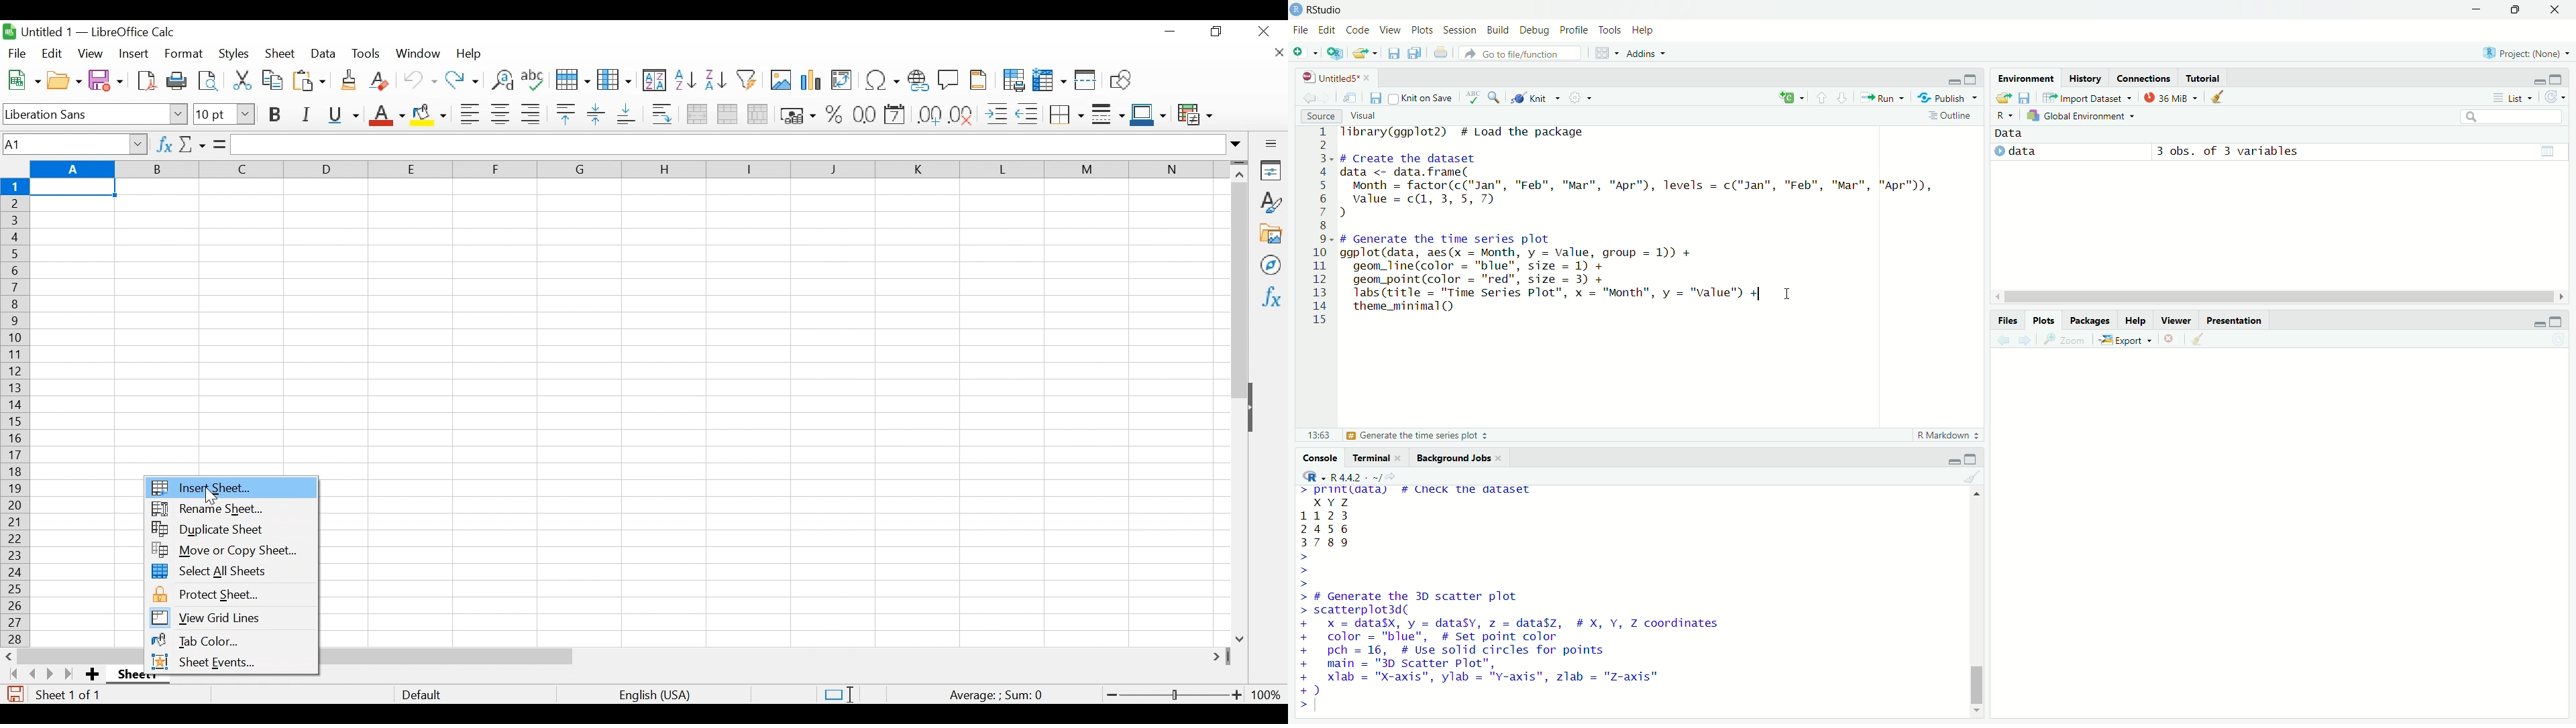  Describe the element at coordinates (1392, 476) in the screenshot. I see `view the current working directory` at that location.